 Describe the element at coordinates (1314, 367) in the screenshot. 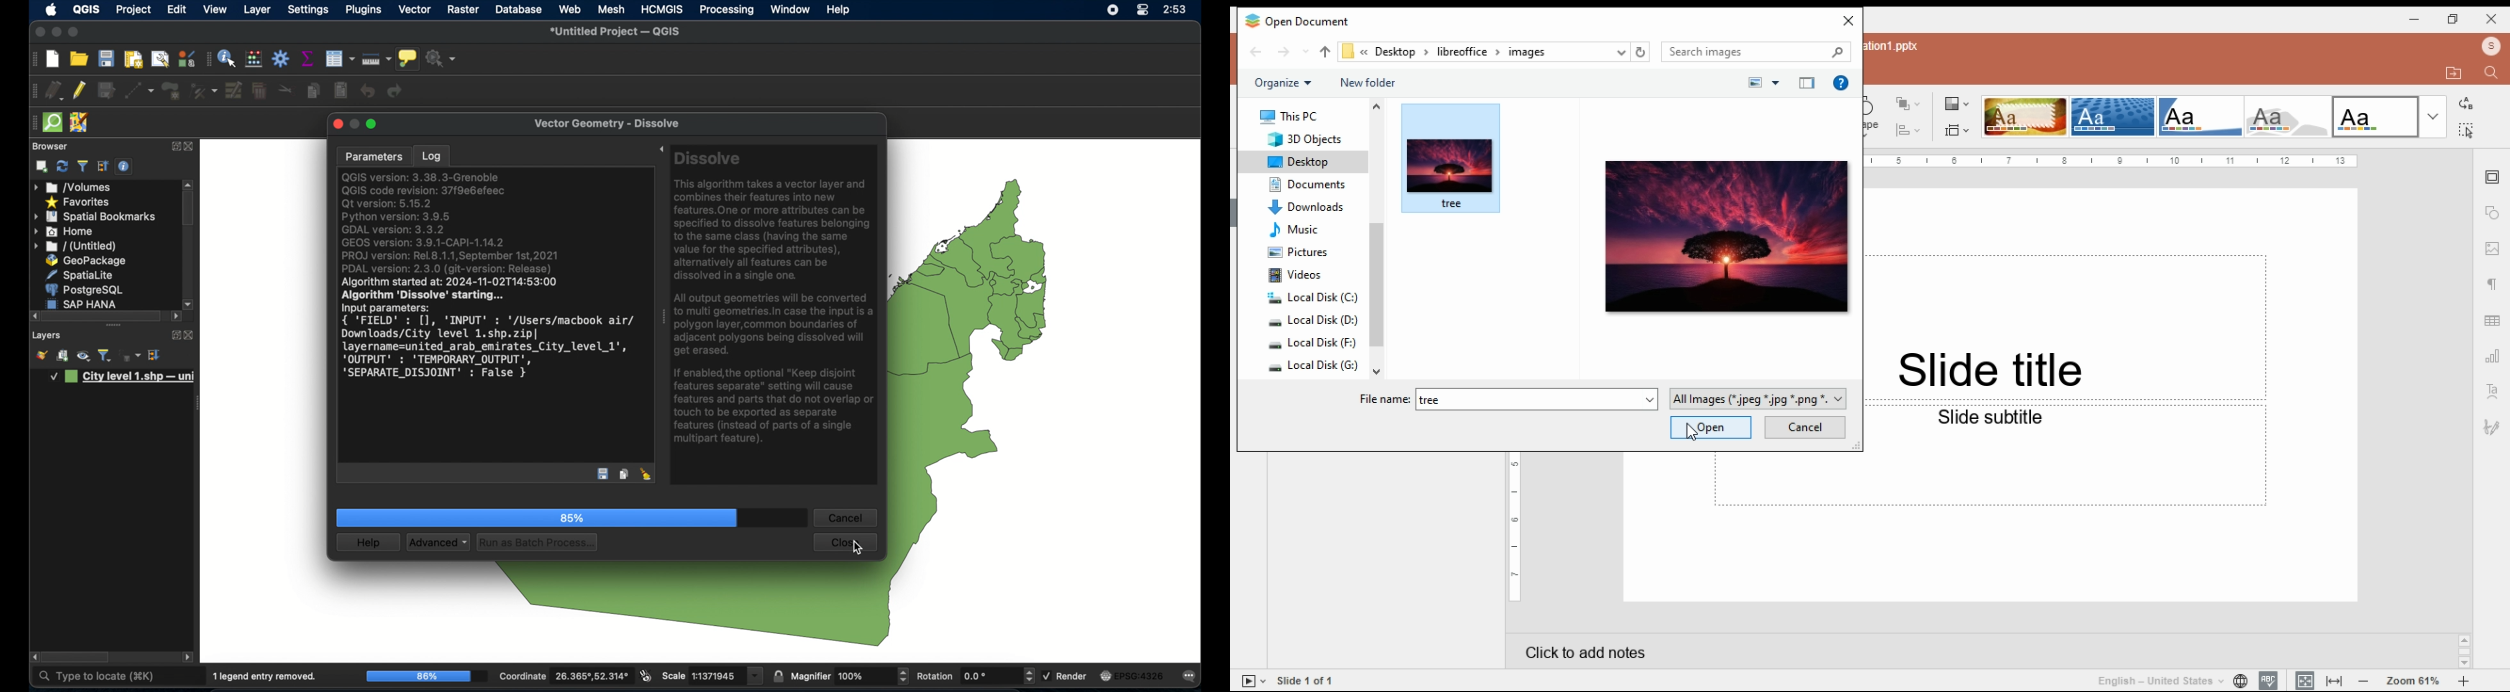

I see `system drive 4` at that location.